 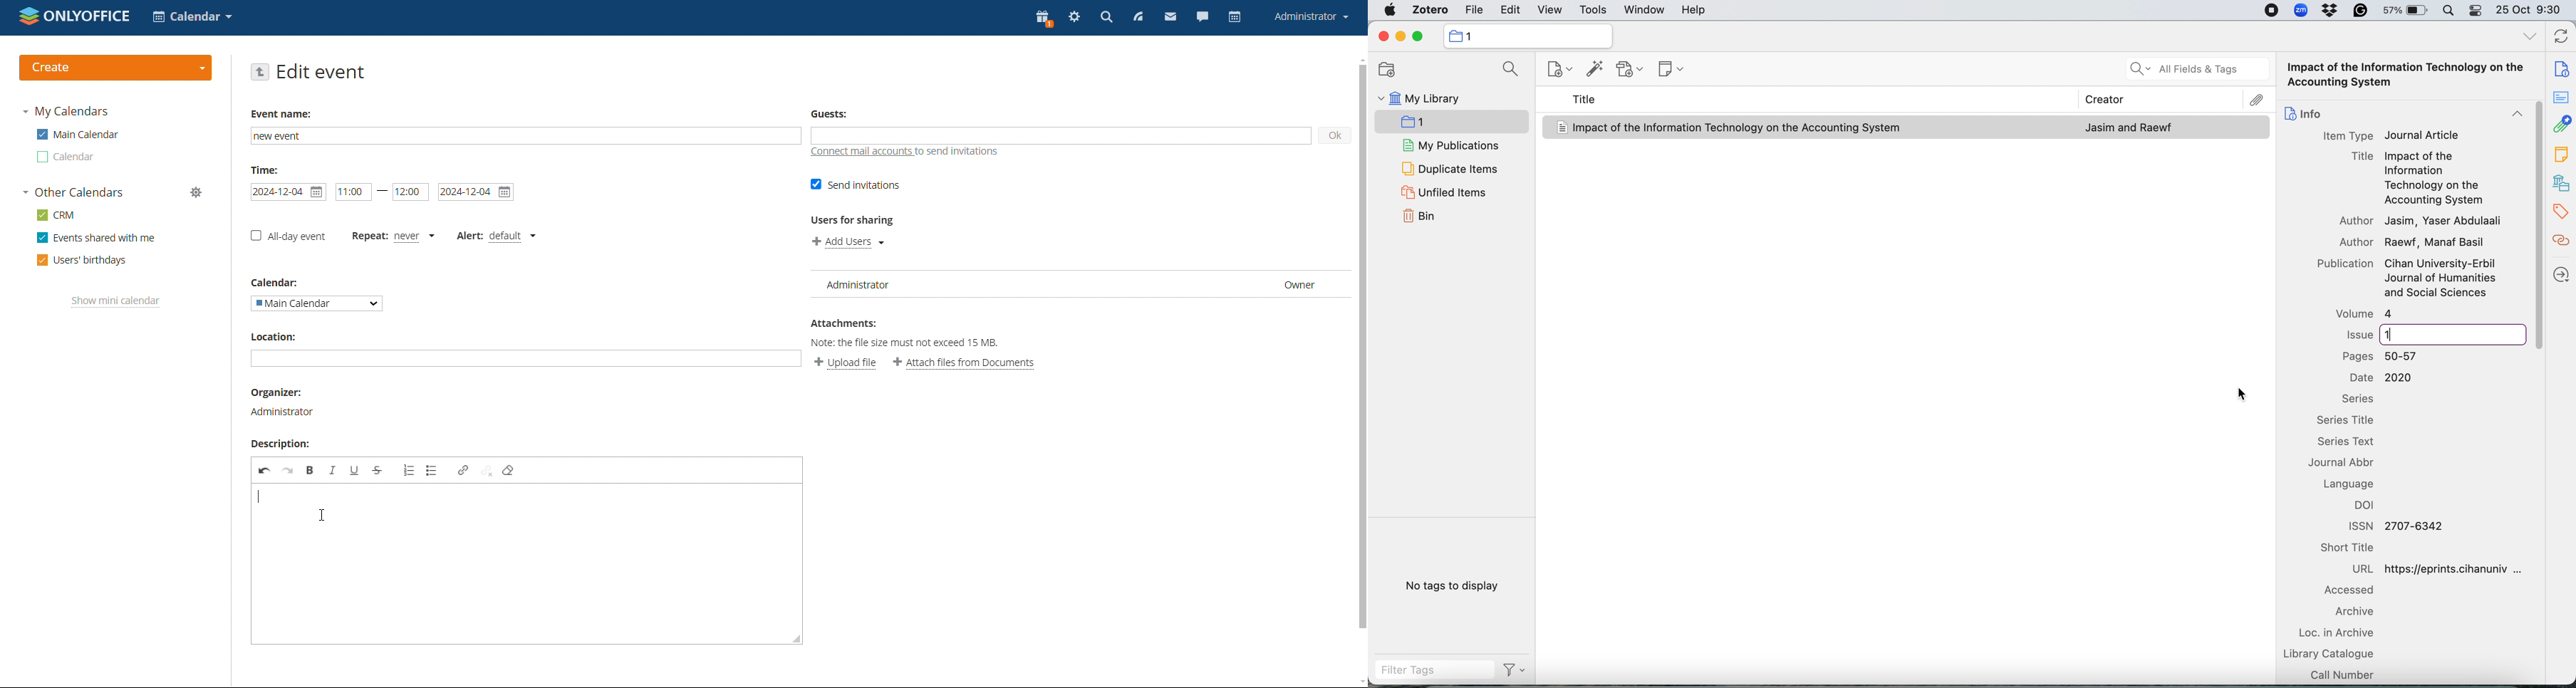 I want to click on add attachment, so click(x=1631, y=70).